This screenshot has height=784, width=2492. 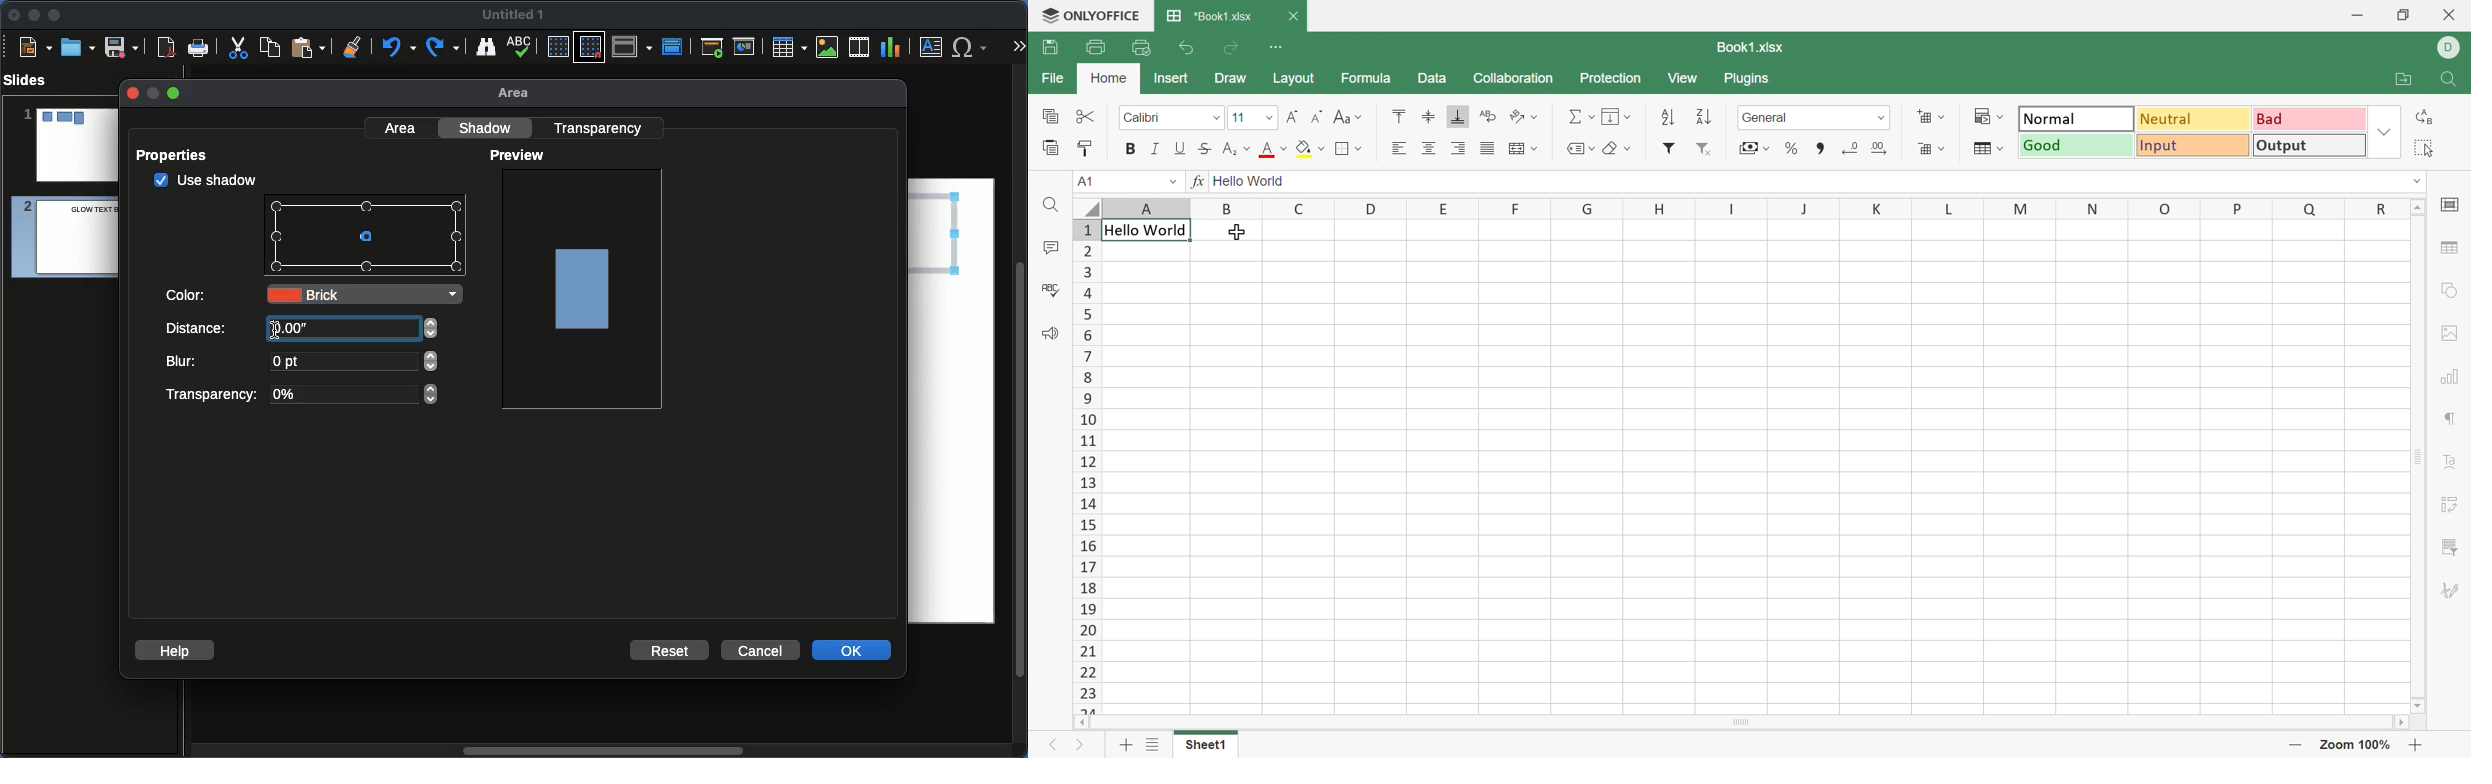 What do you see at coordinates (1615, 115) in the screenshot?
I see `Fill` at bounding box center [1615, 115].